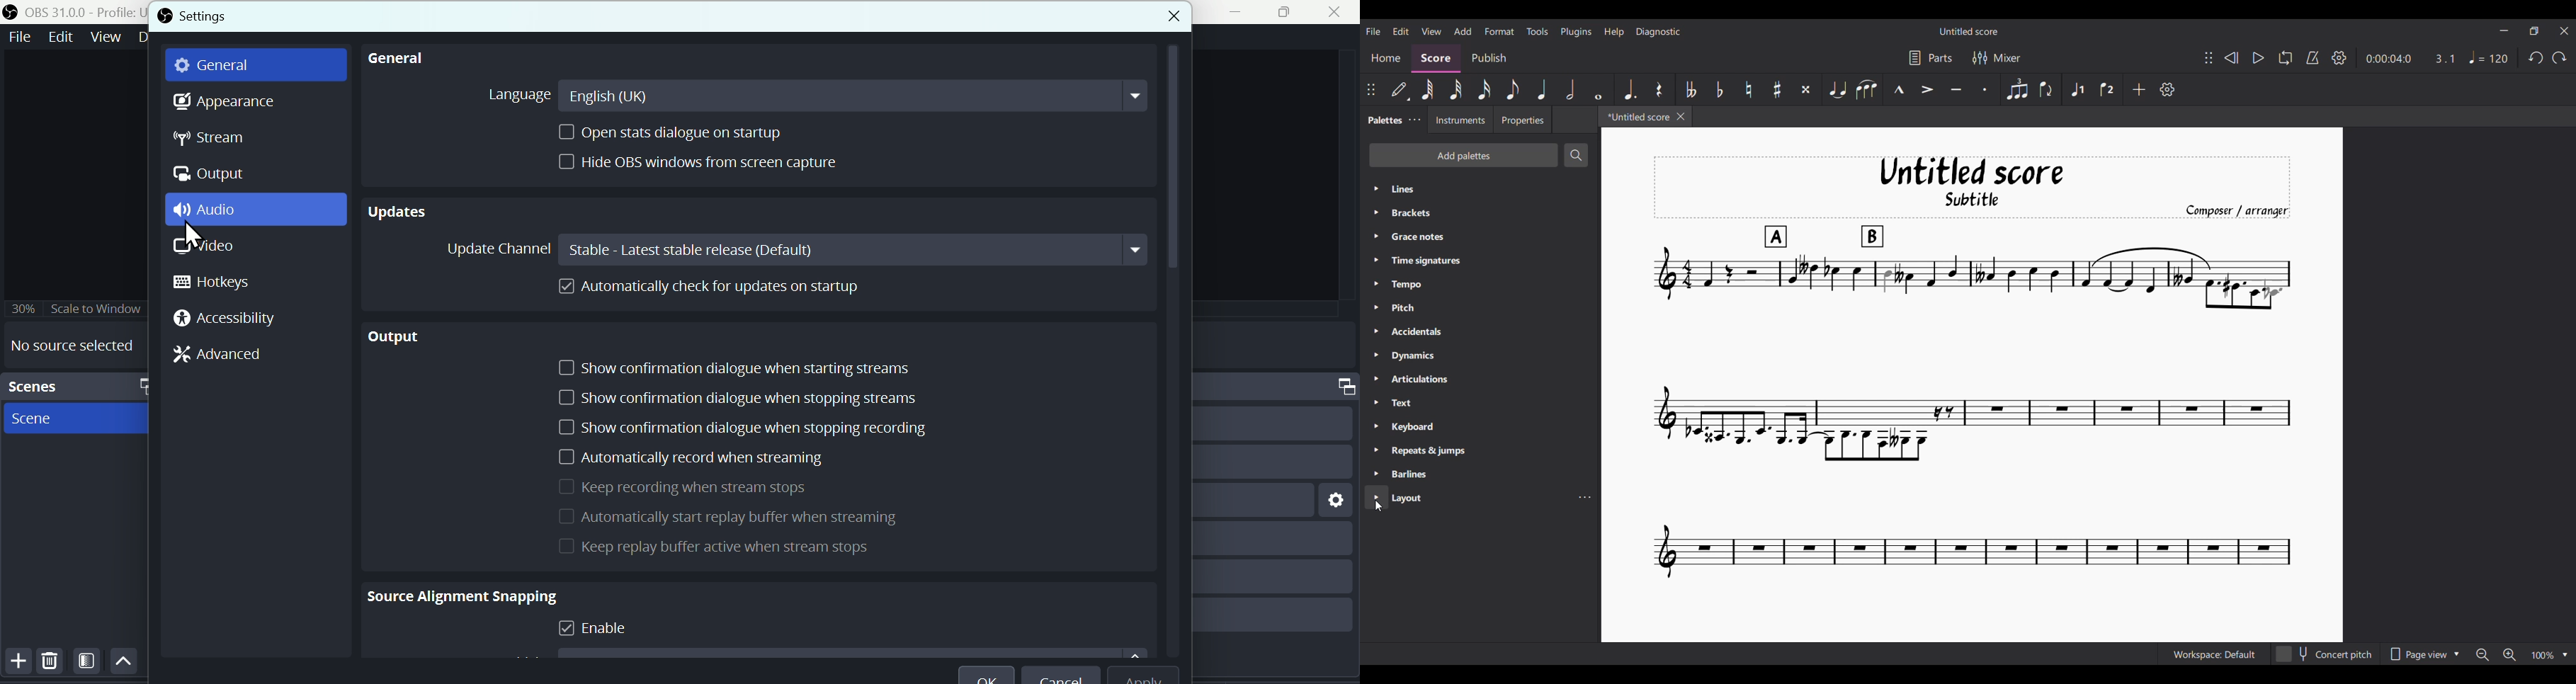  What do you see at coordinates (16, 662) in the screenshot?
I see `` at bounding box center [16, 662].